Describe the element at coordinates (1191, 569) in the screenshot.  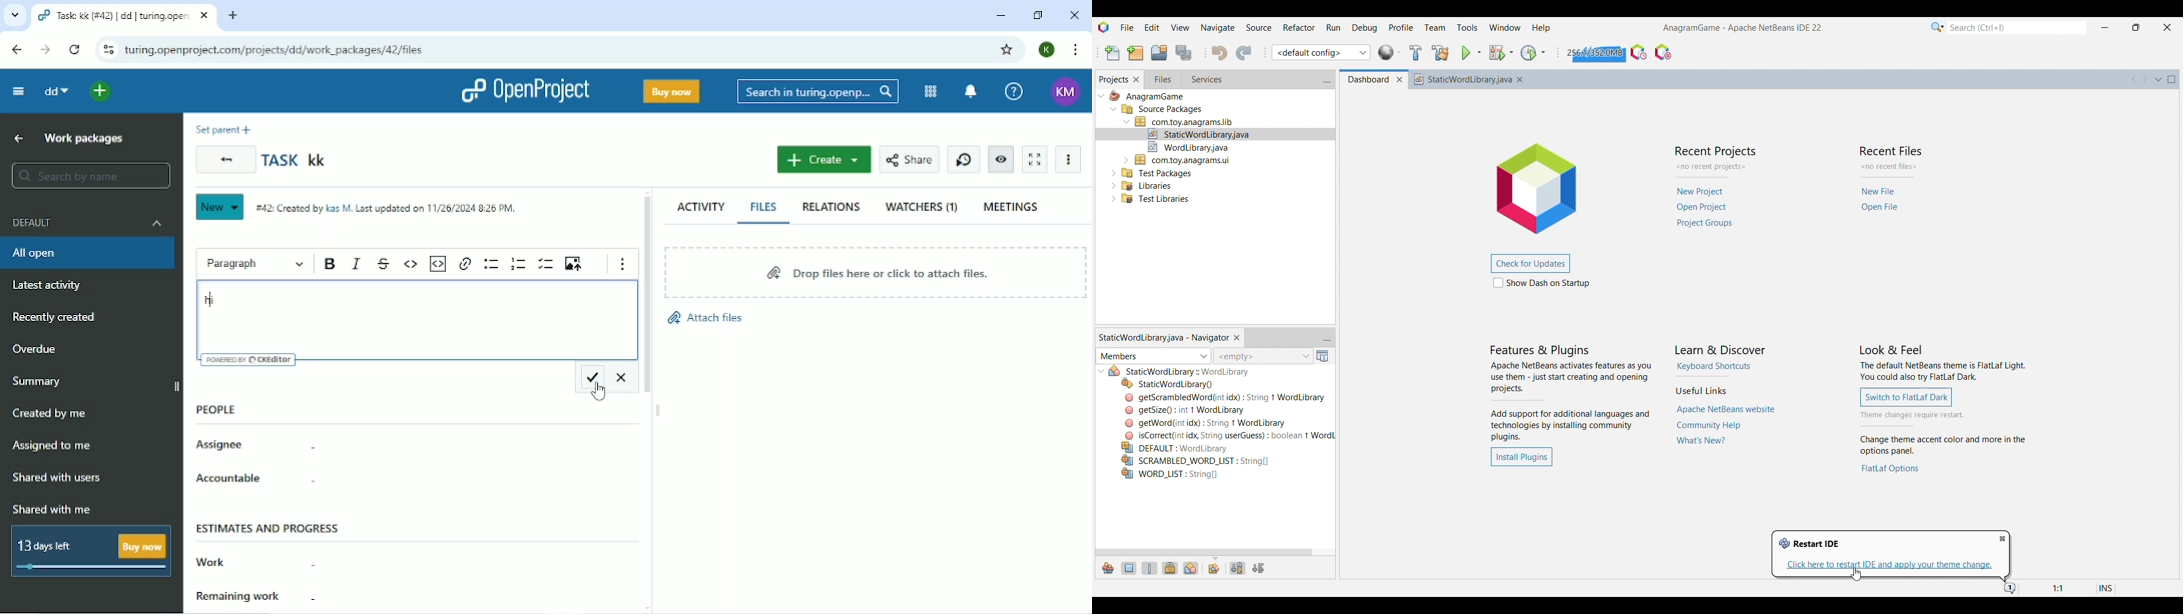
I see `Show inner classes` at that location.